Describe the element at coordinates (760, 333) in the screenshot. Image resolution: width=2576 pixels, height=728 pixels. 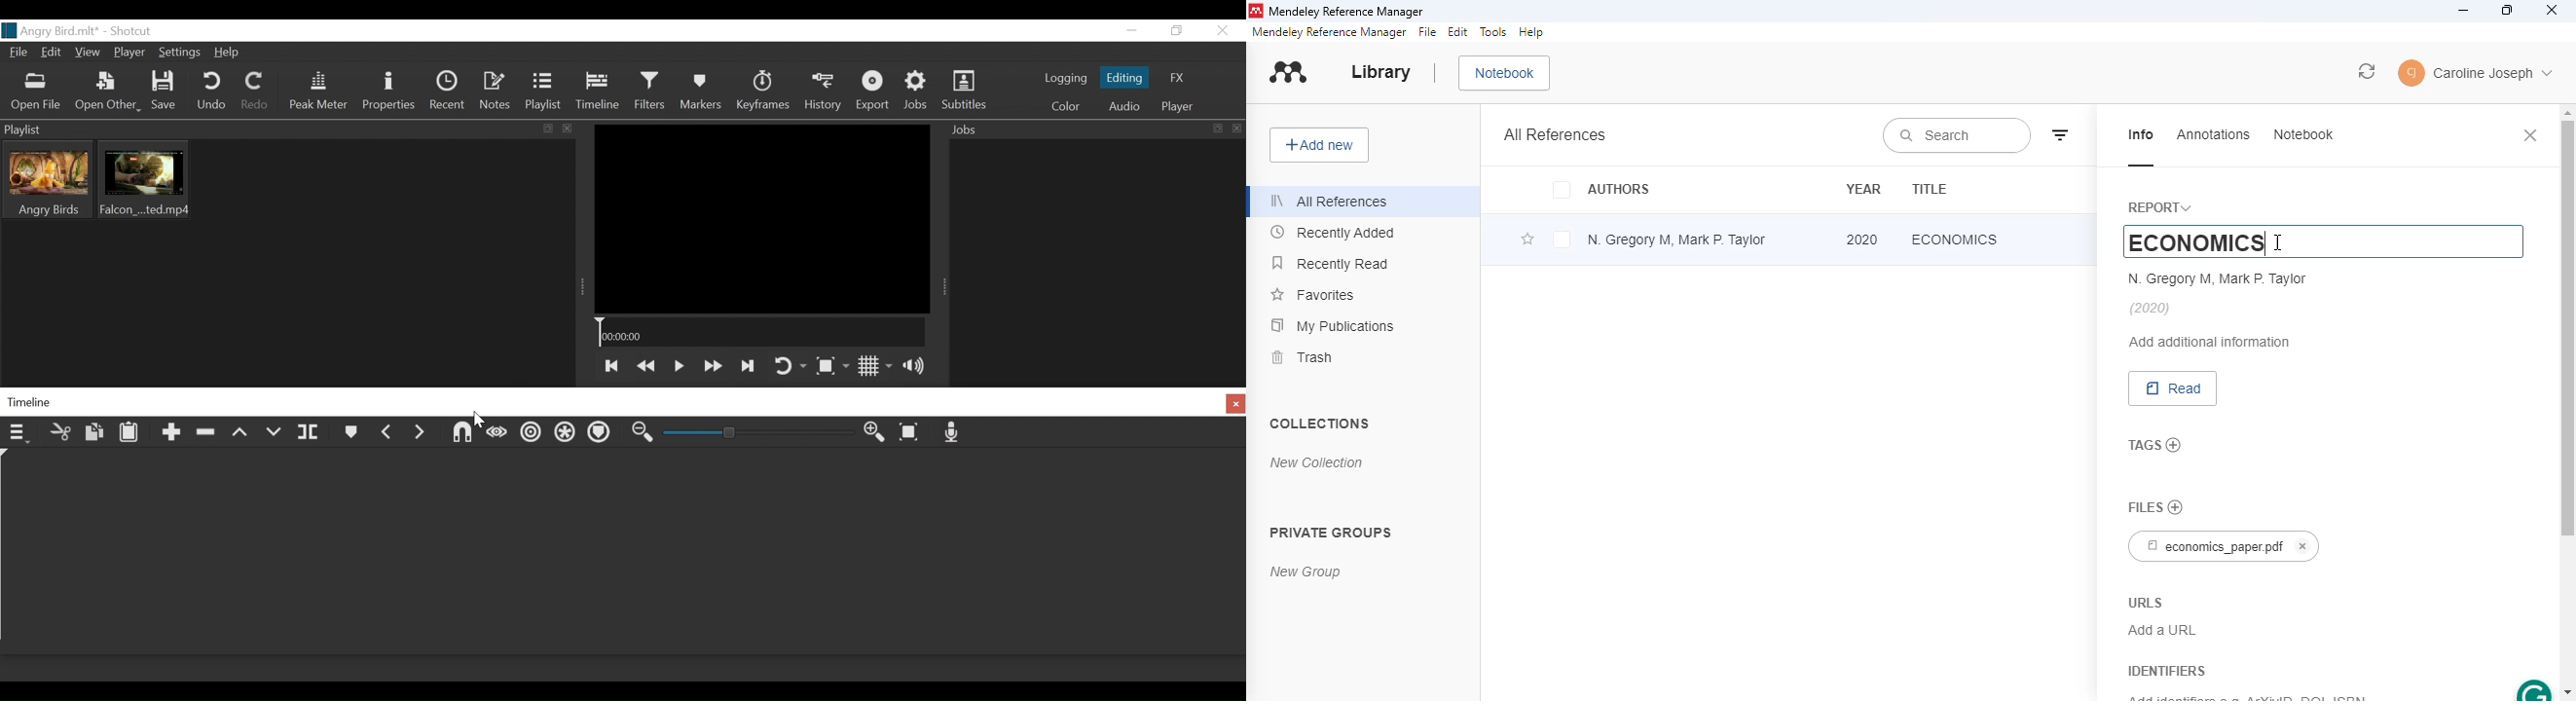
I see `Timeline` at that location.